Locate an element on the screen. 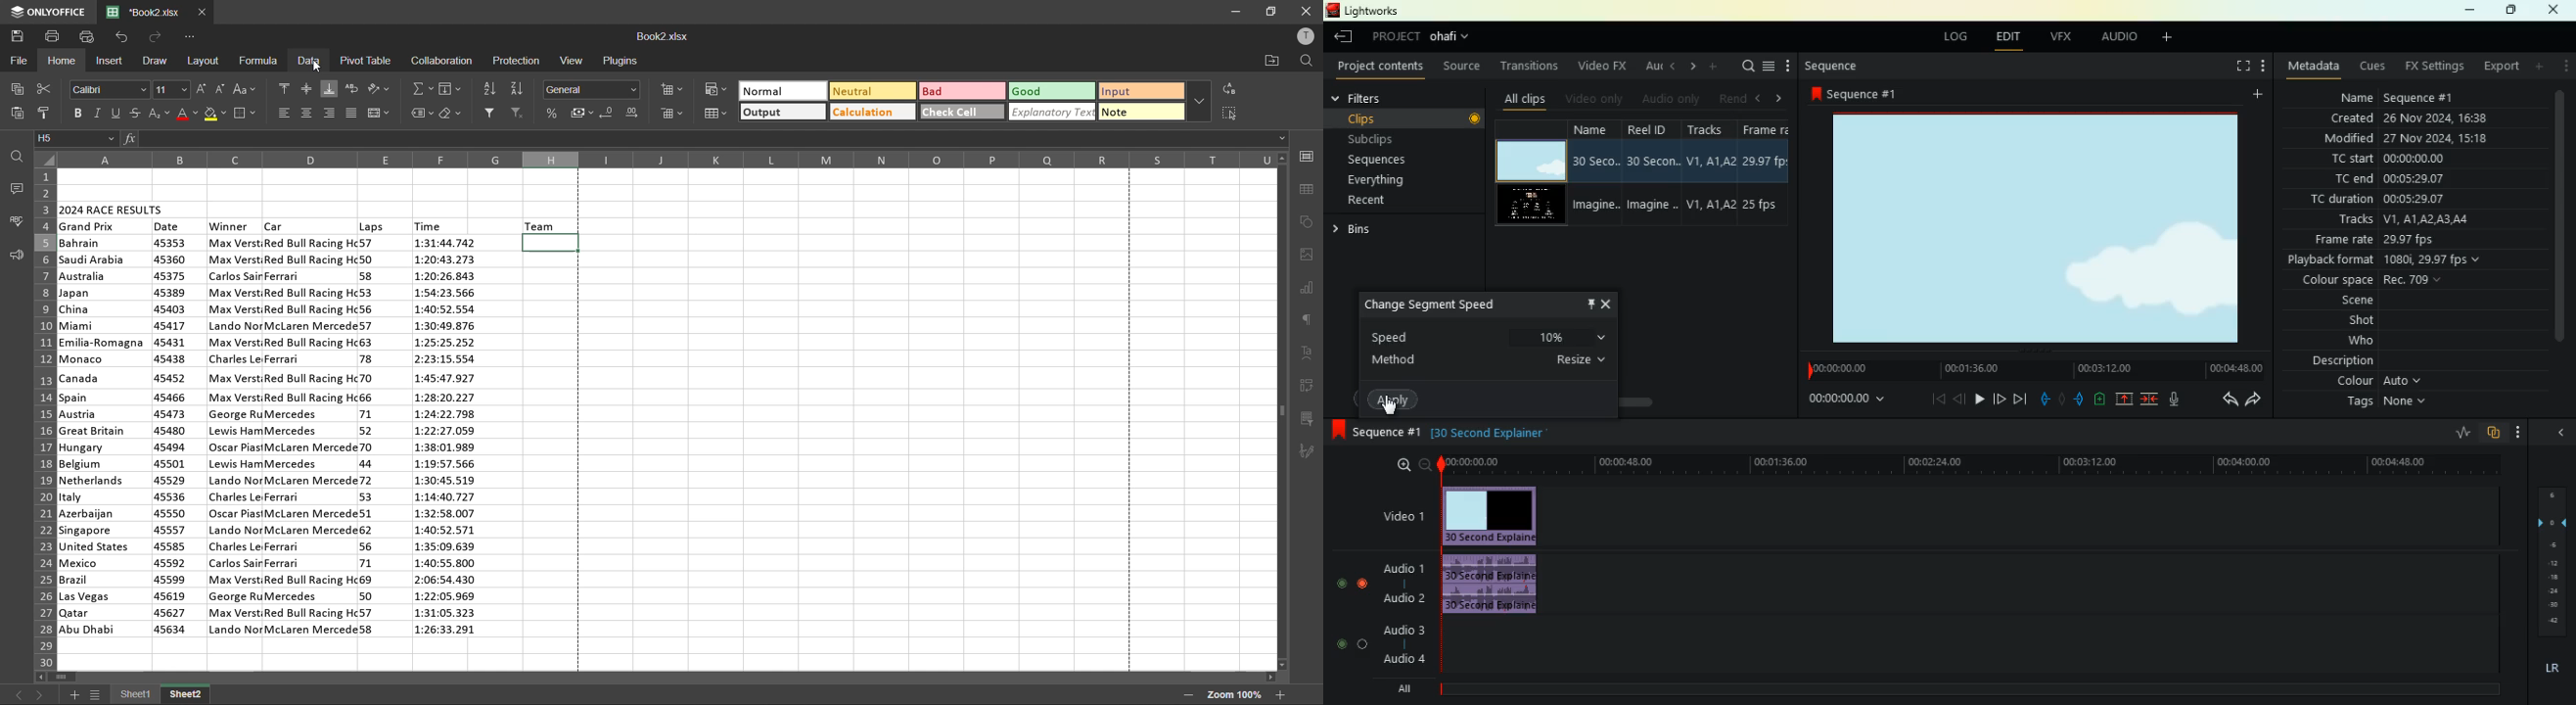  apply is located at coordinates (1399, 400).